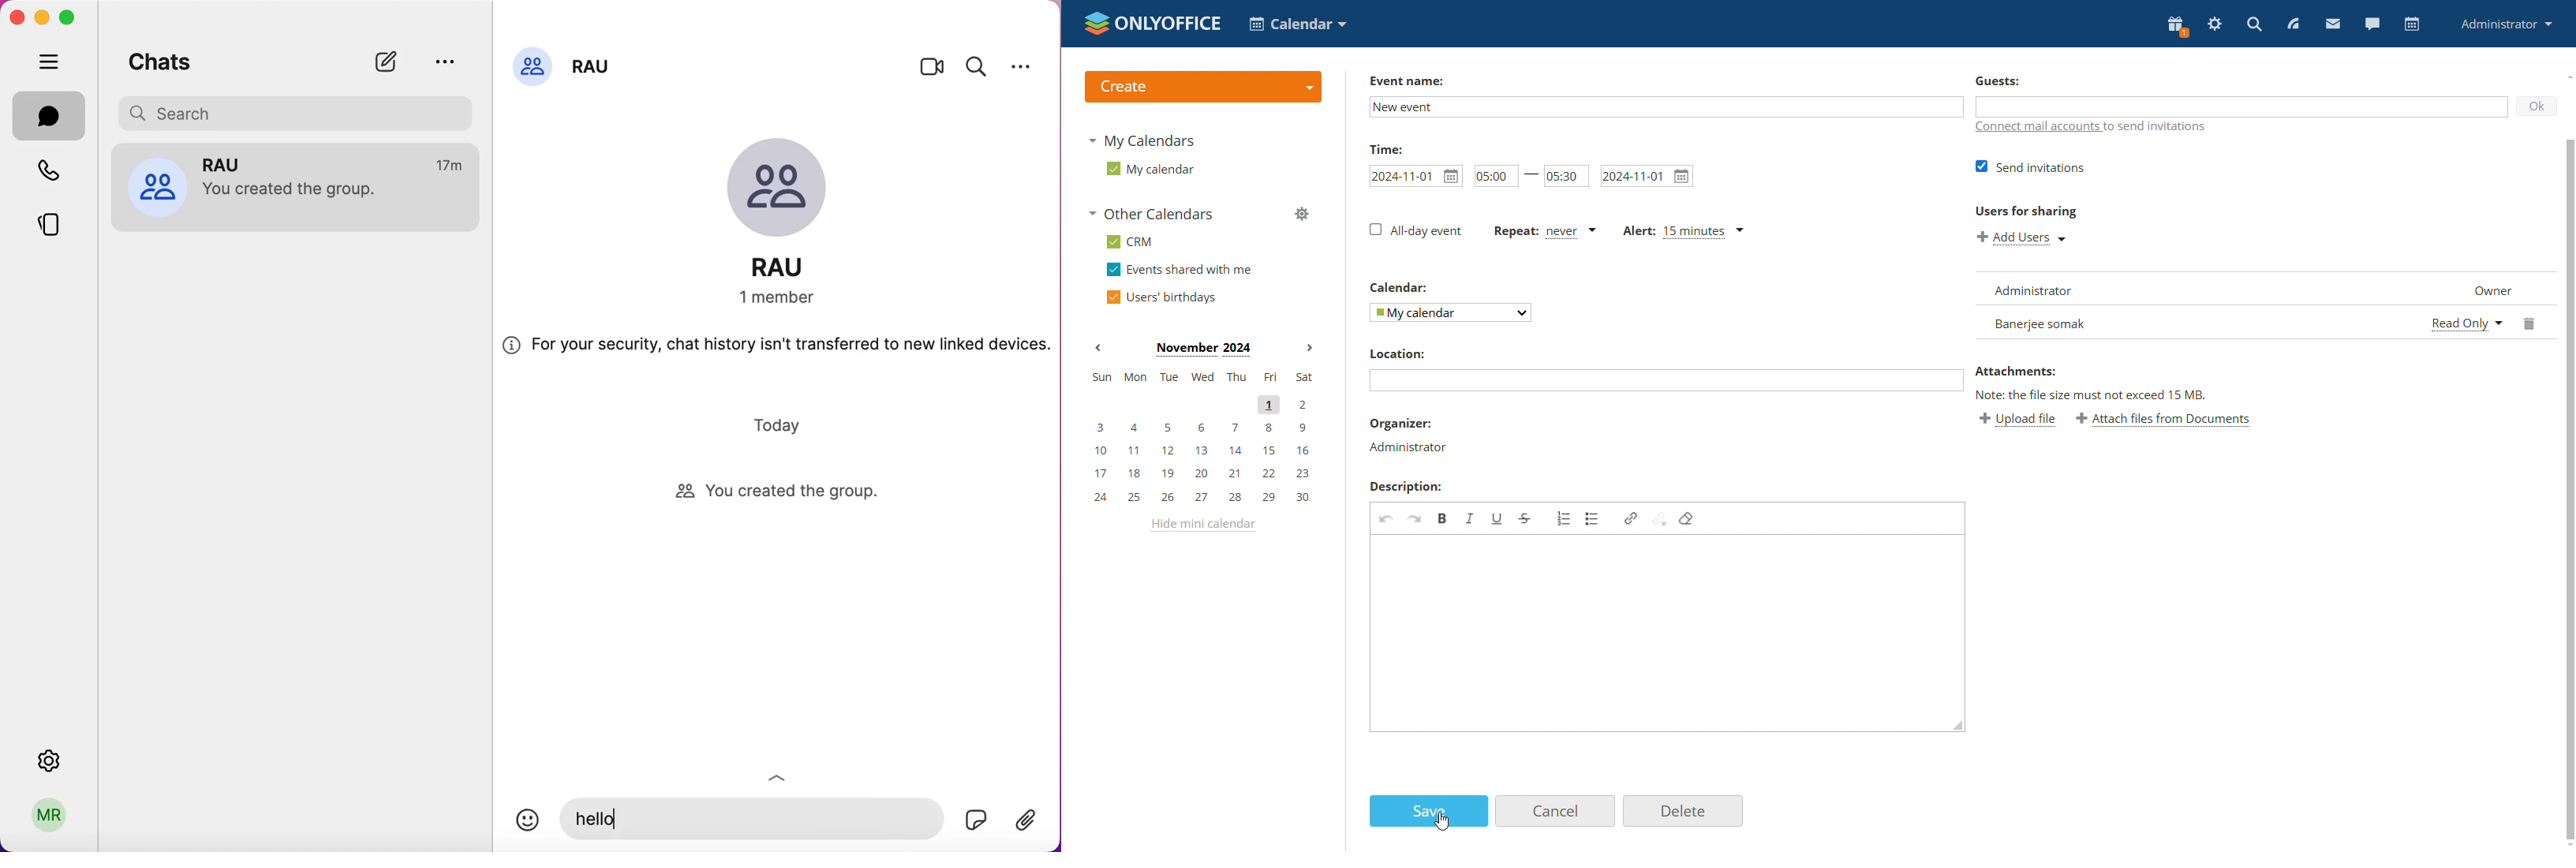 This screenshot has height=868, width=2576. I want to click on user, so click(50, 819).